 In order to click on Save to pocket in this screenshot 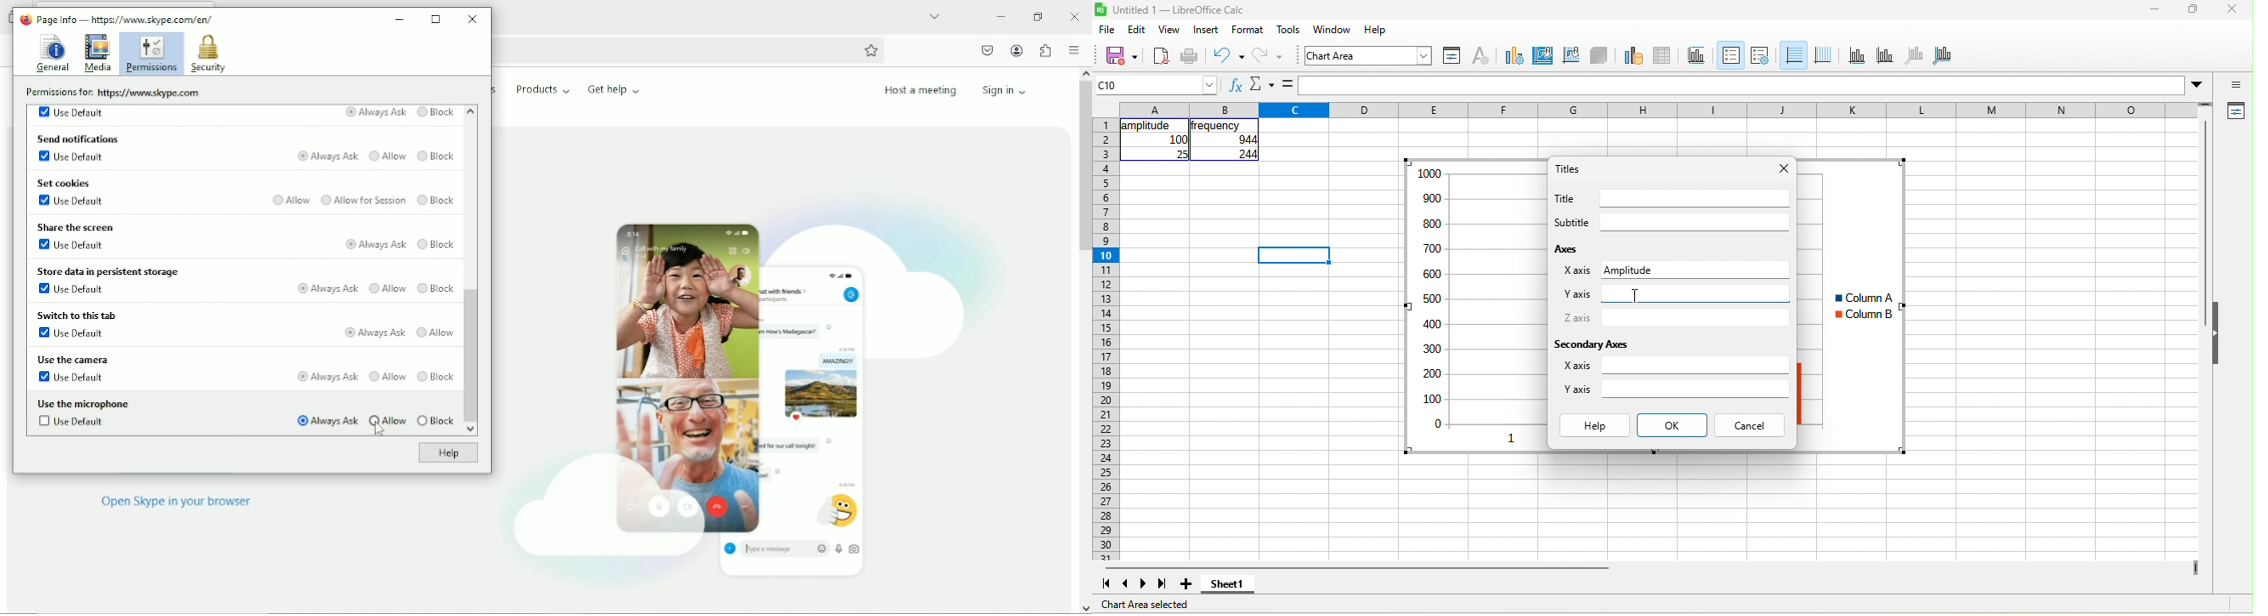, I will do `click(986, 50)`.